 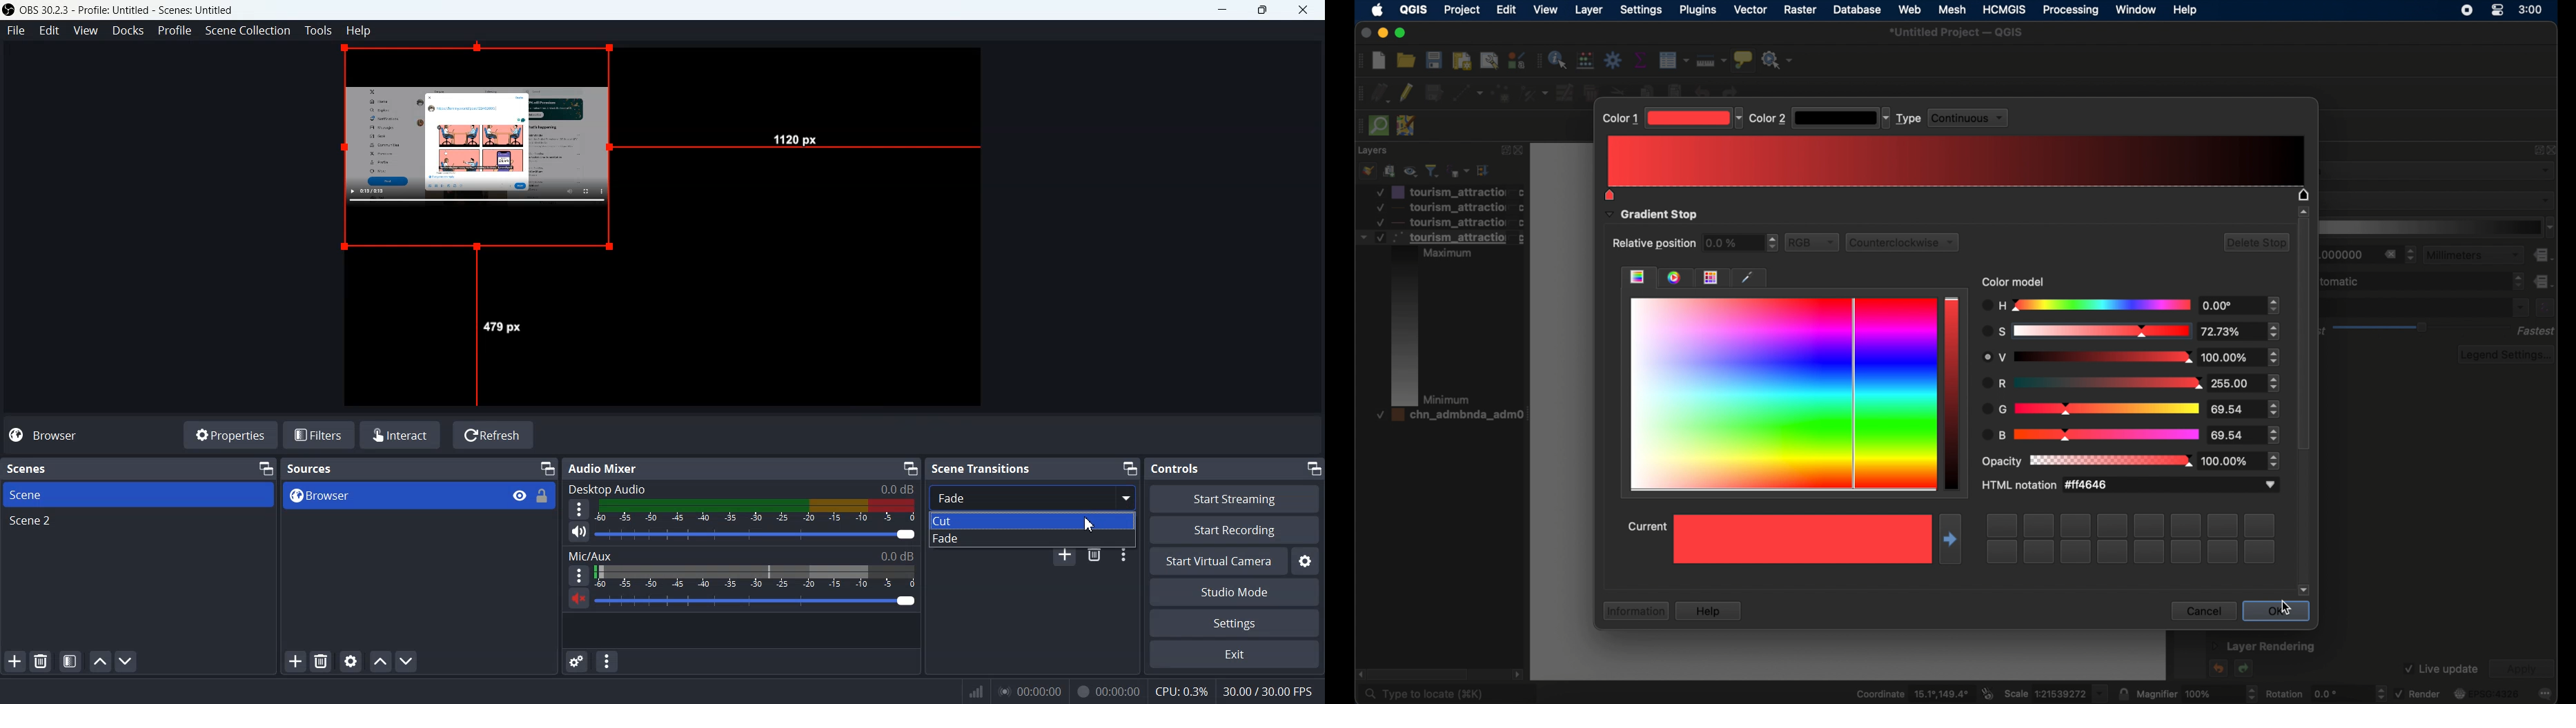 What do you see at coordinates (576, 598) in the screenshot?
I see `Mute / Unmute` at bounding box center [576, 598].